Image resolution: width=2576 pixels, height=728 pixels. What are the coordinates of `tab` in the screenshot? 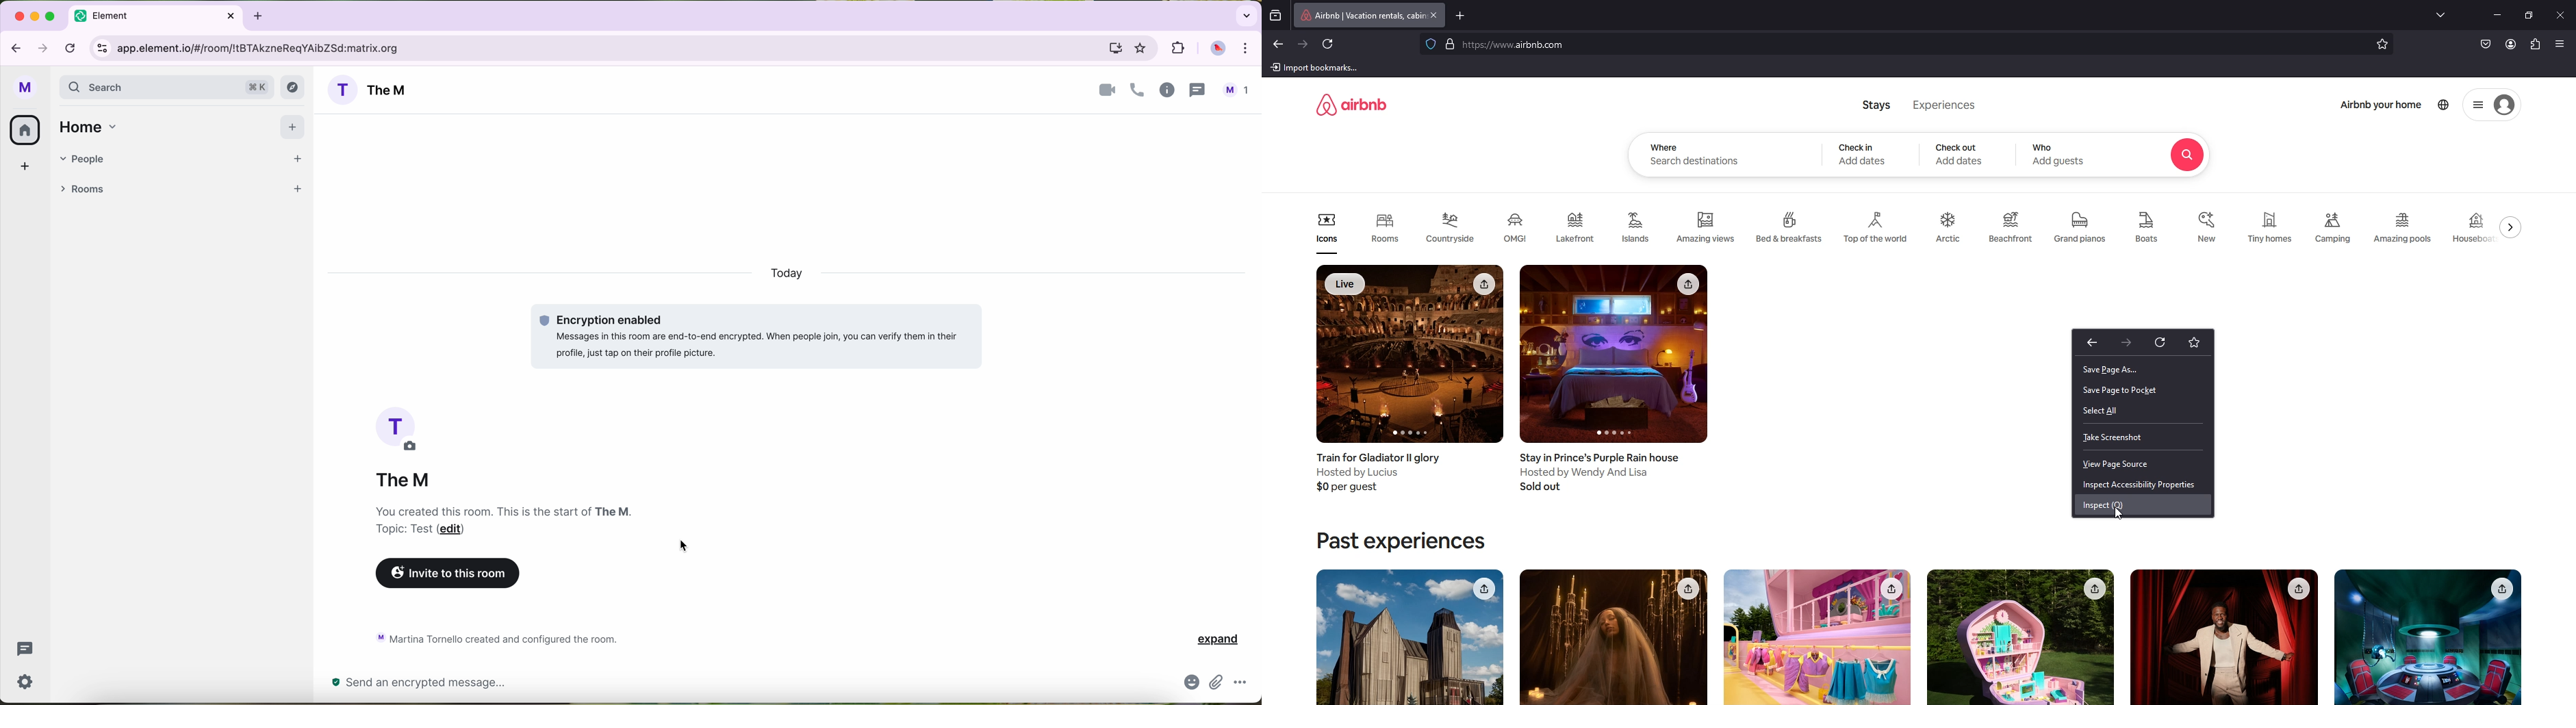 It's located at (1360, 15).